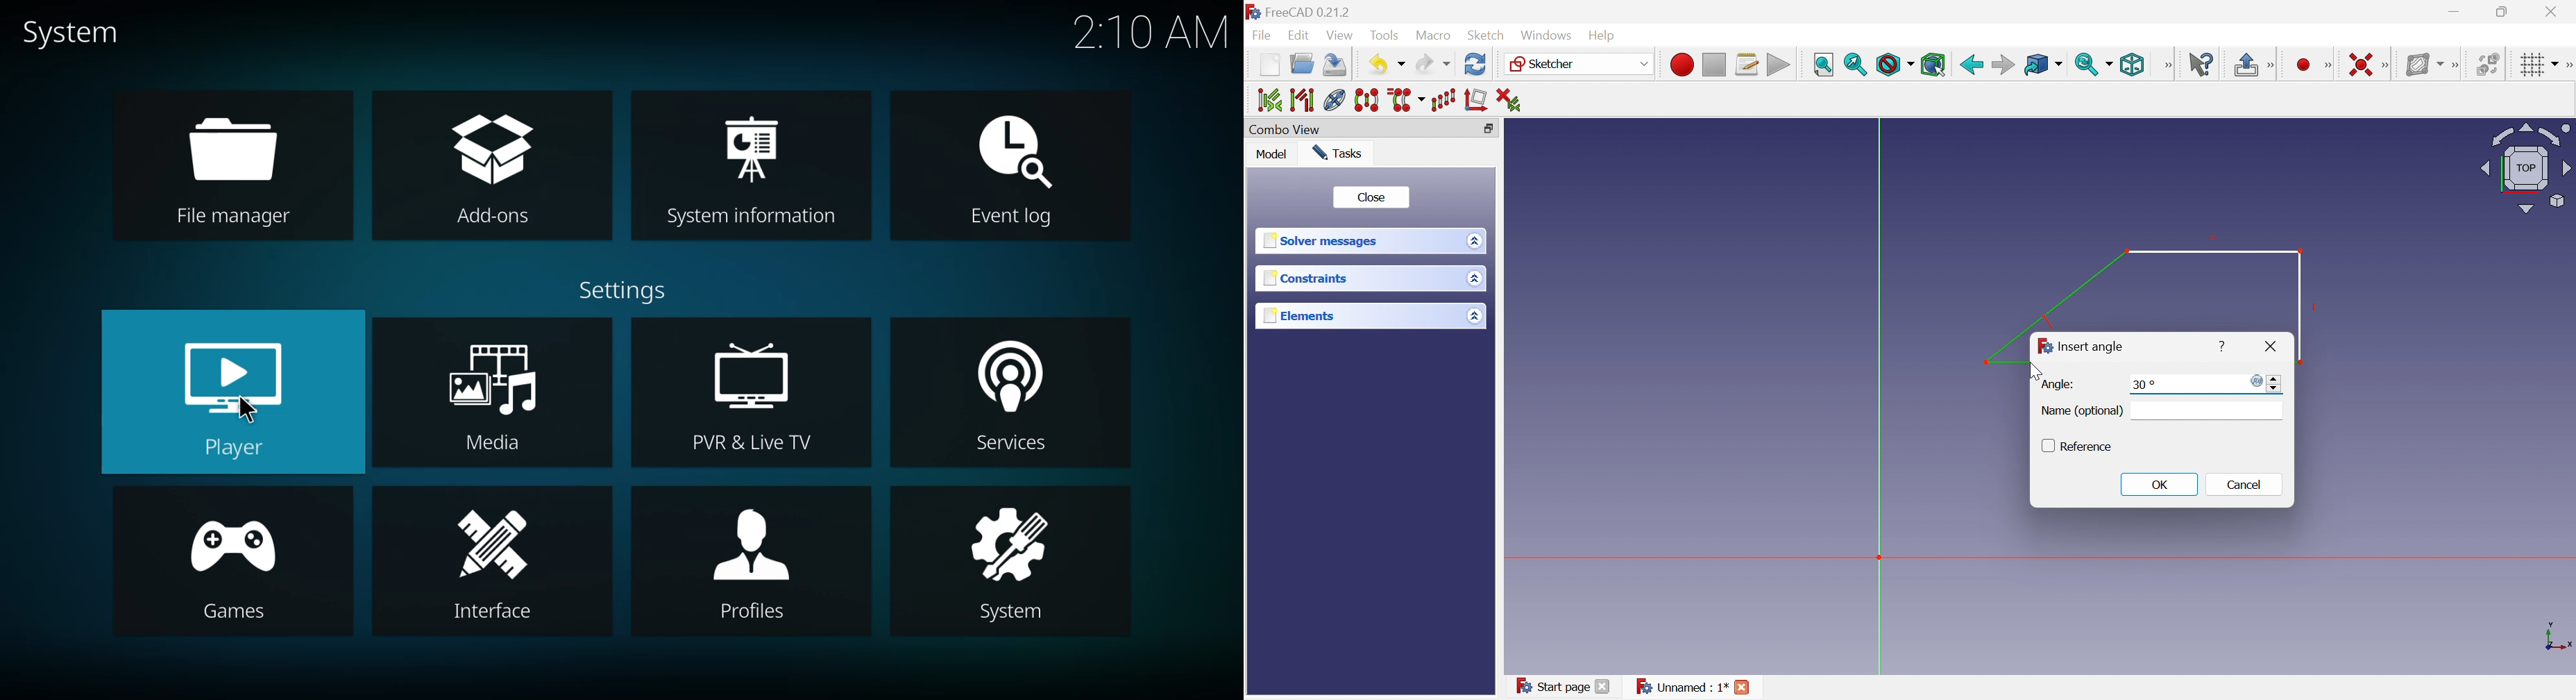  Describe the element at coordinates (1269, 68) in the screenshot. I see `New` at that location.